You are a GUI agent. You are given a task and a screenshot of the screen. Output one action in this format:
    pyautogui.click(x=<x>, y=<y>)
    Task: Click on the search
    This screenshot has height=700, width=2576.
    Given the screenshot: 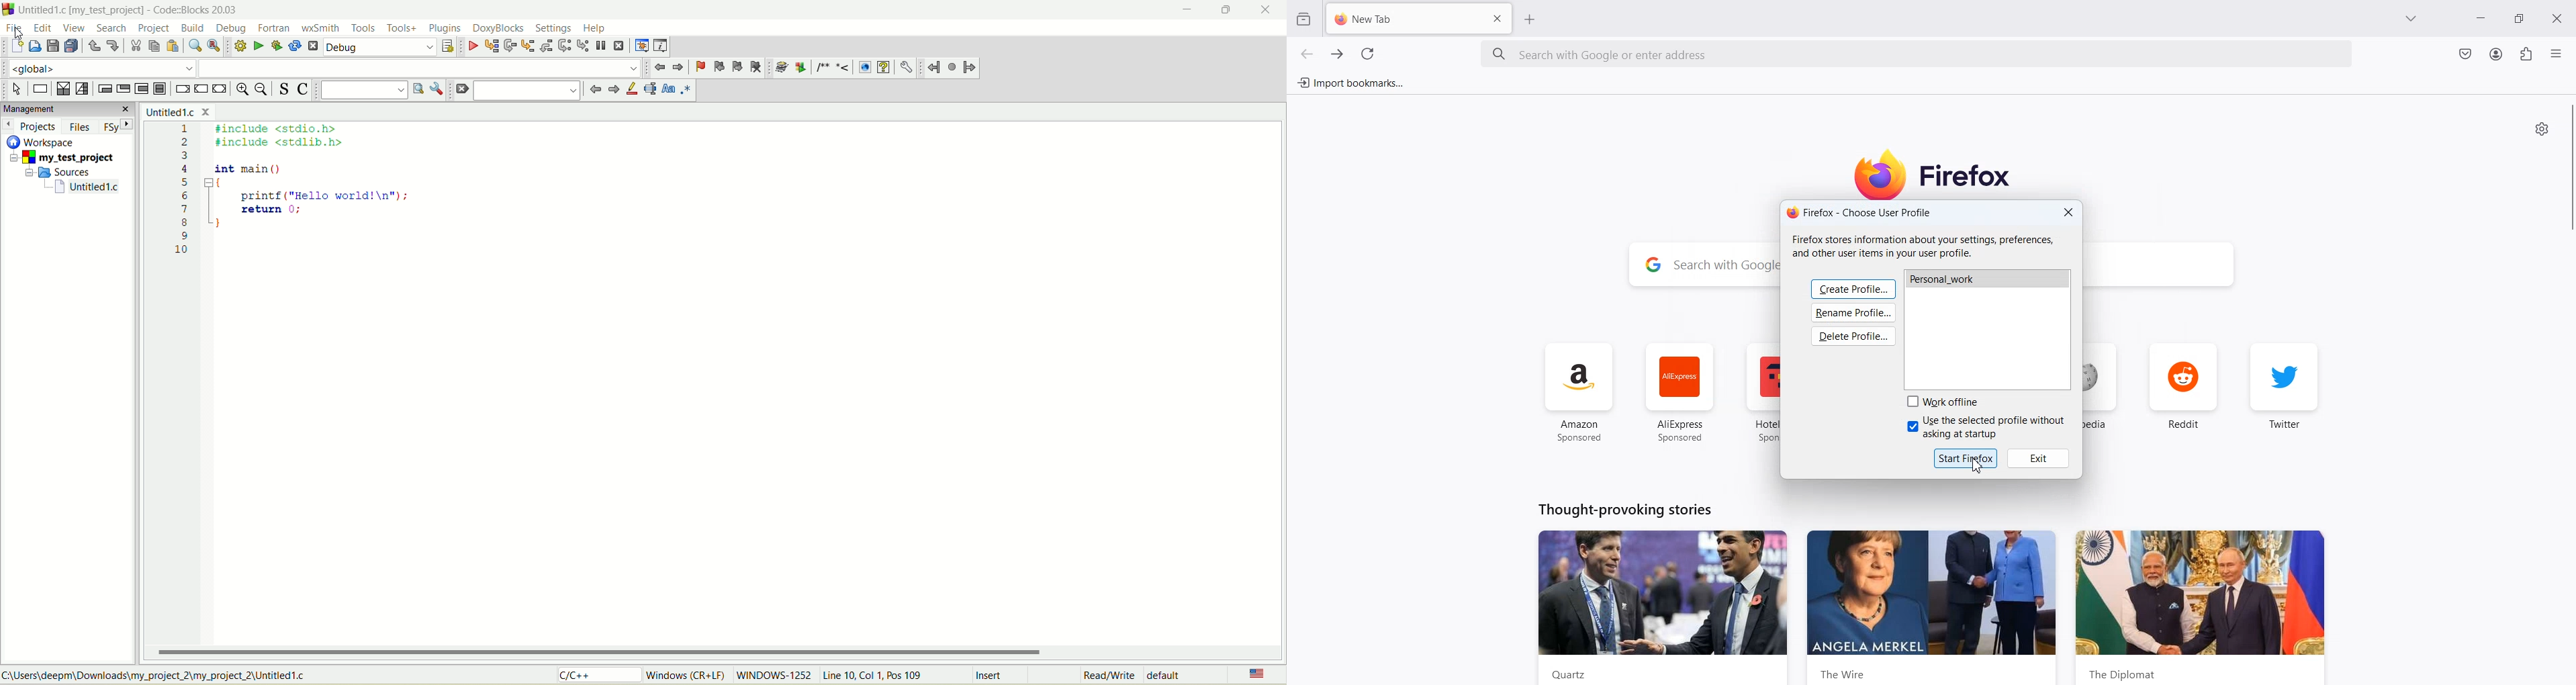 What is the action you would take?
    pyautogui.click(x=107, y=28)
    